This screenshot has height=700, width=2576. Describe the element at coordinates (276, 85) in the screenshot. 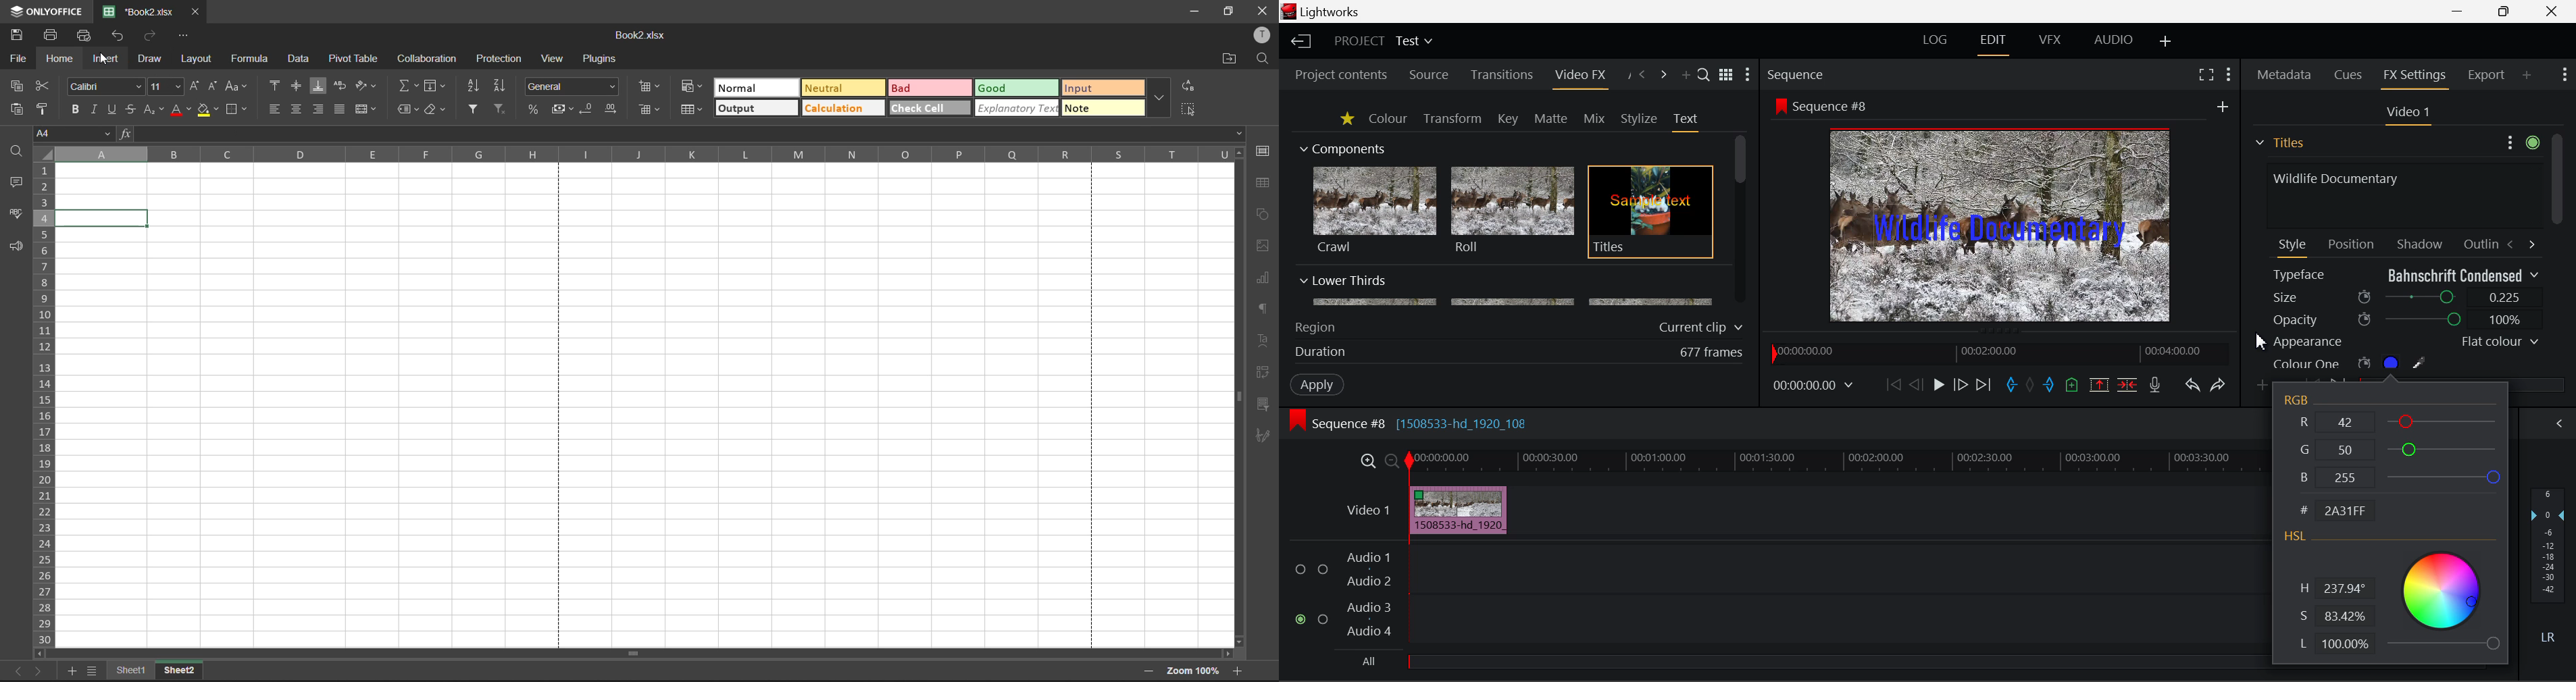

I see `align top` at that location.